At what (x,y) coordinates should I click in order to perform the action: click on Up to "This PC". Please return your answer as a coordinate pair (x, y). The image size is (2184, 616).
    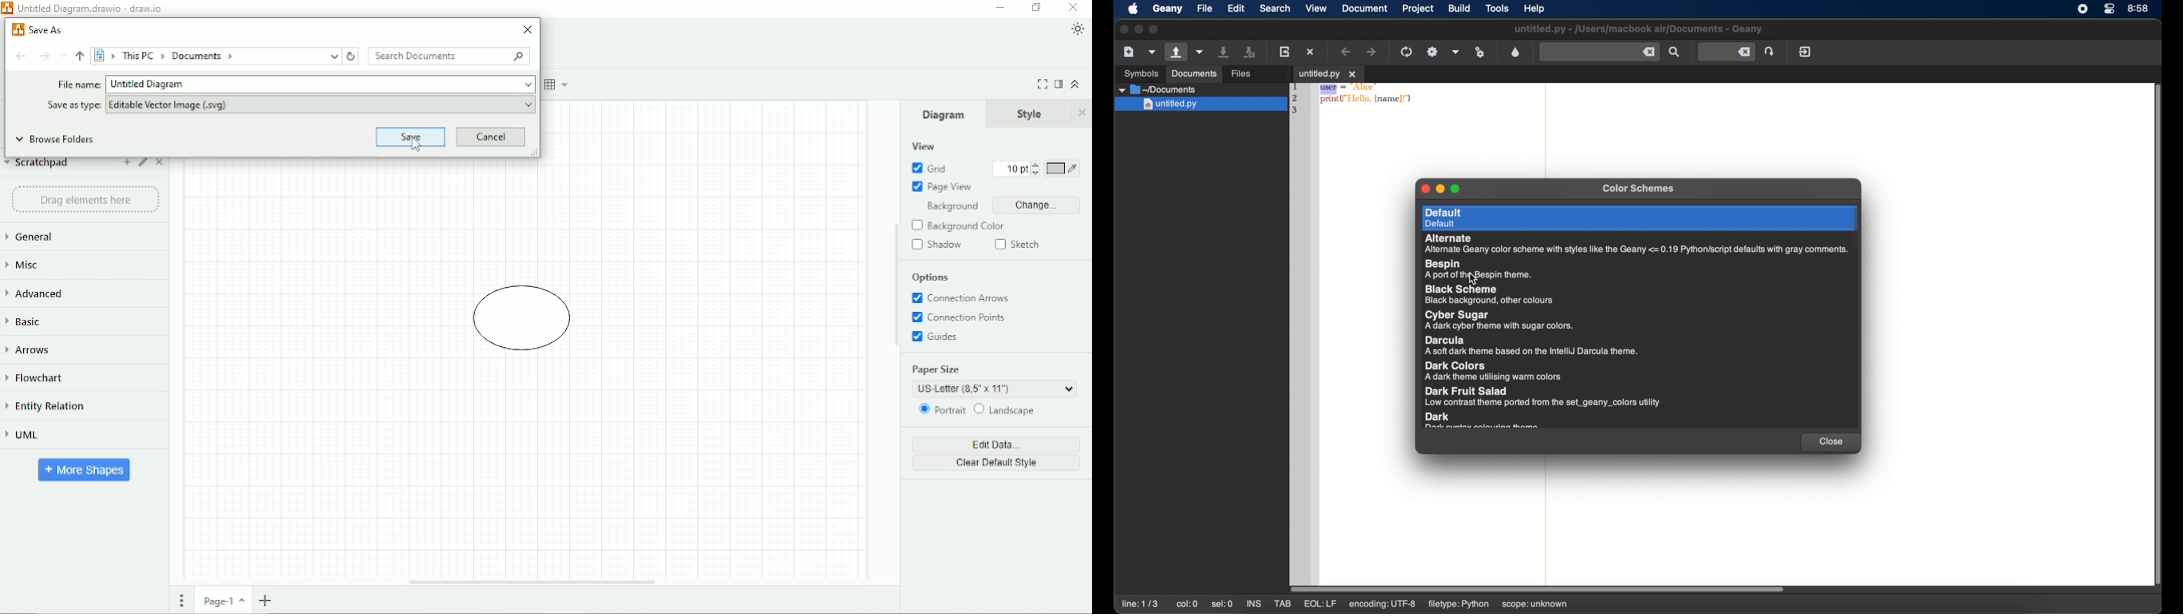
    Looking at the image, I should click on (81, 58).